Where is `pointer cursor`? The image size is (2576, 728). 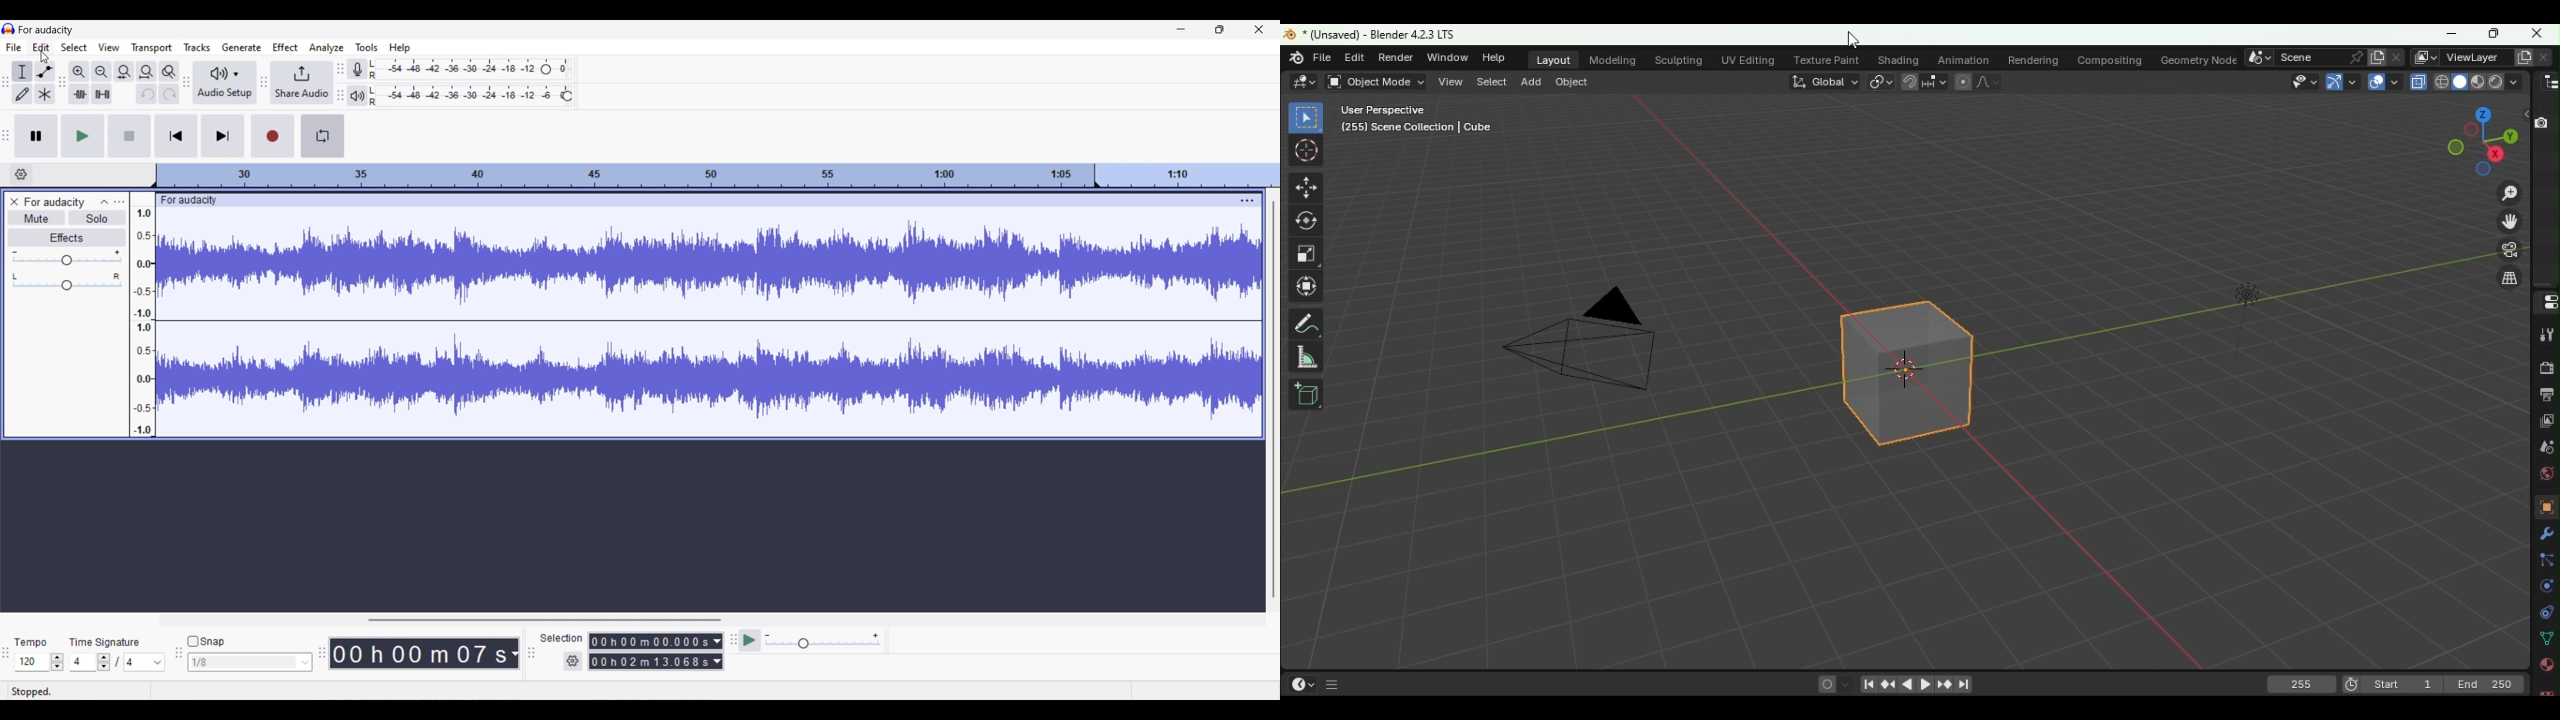 pointer cursor is located at coordinates (1853, 39).